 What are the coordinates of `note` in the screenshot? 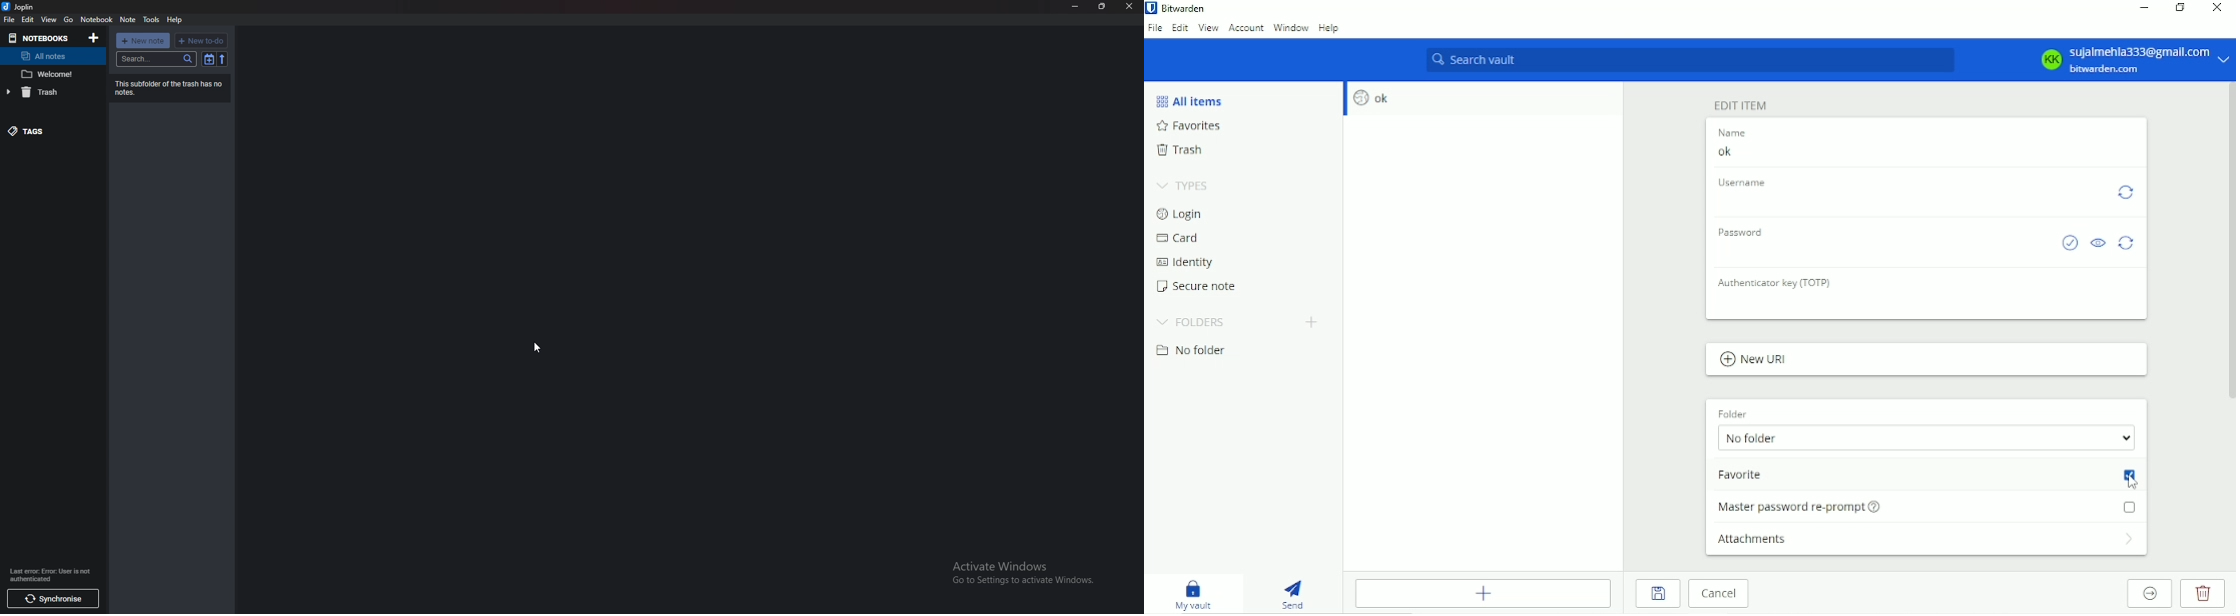 It's located at (128, 19).